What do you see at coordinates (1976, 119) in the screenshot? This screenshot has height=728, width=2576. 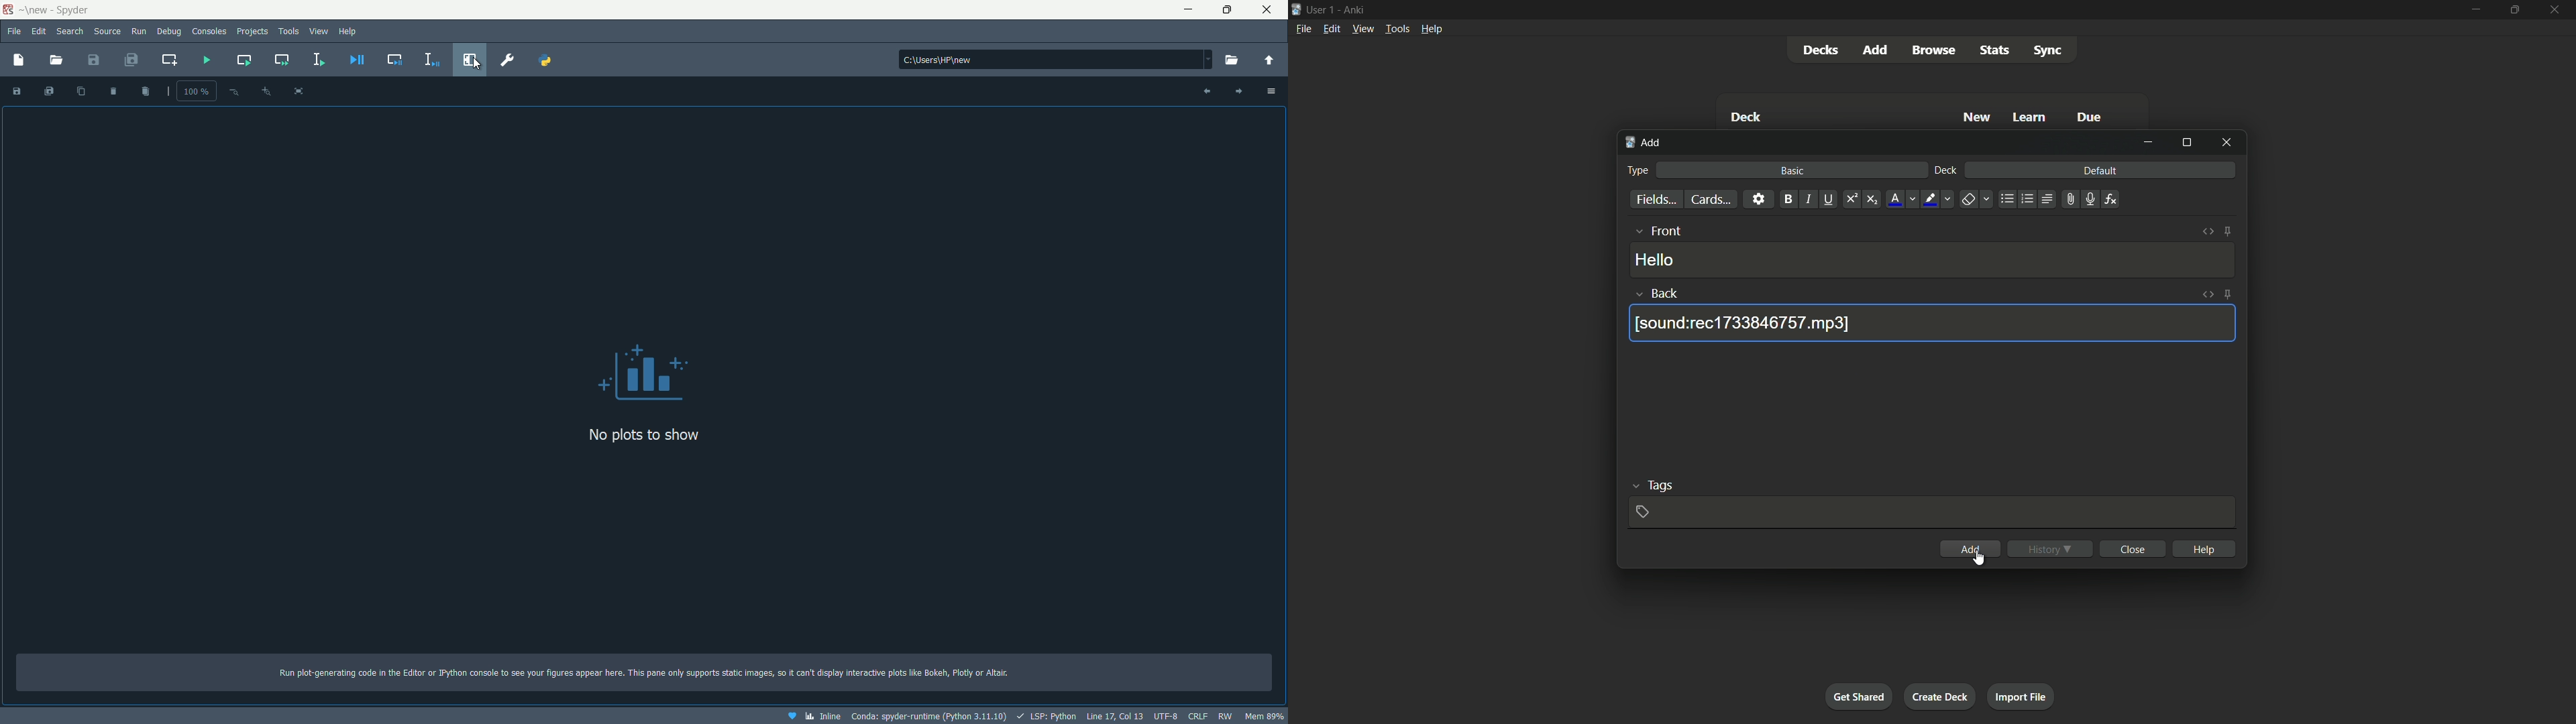 I see `new` at bounding box center [1976, 119].